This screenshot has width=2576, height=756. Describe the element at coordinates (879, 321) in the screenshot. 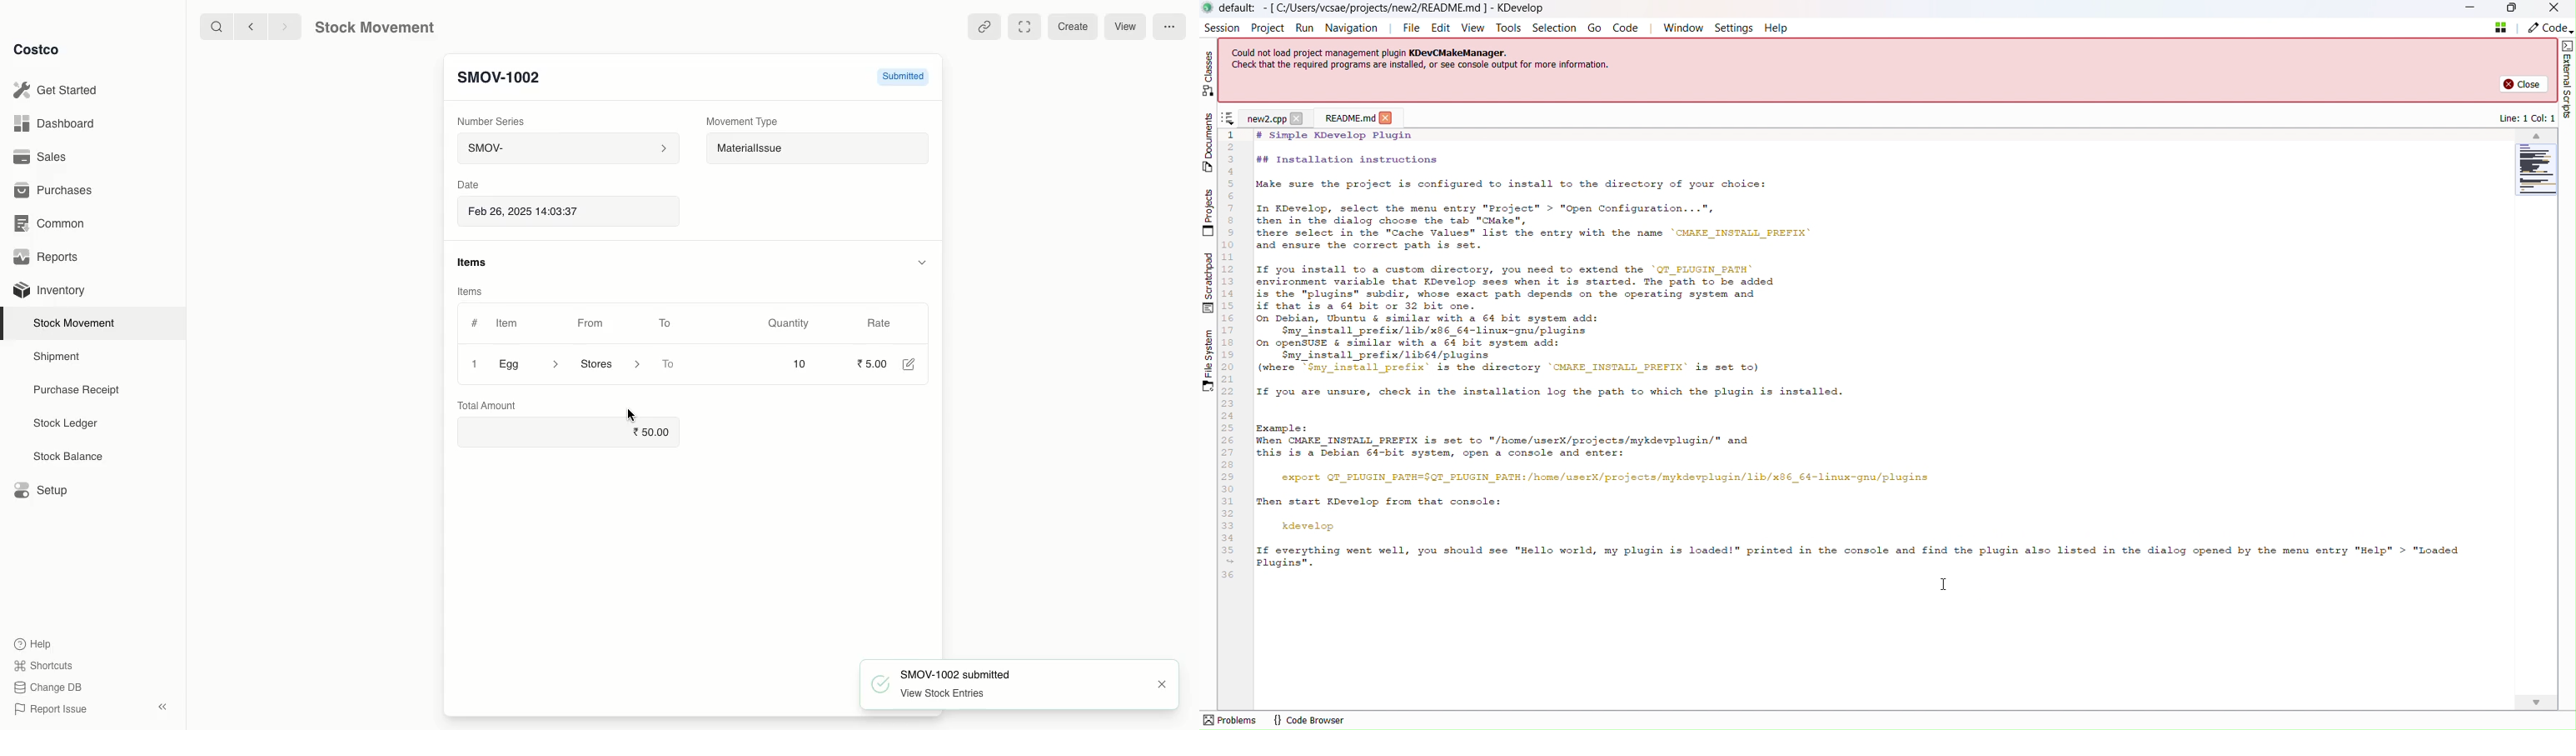

I see `Rate` at that location.